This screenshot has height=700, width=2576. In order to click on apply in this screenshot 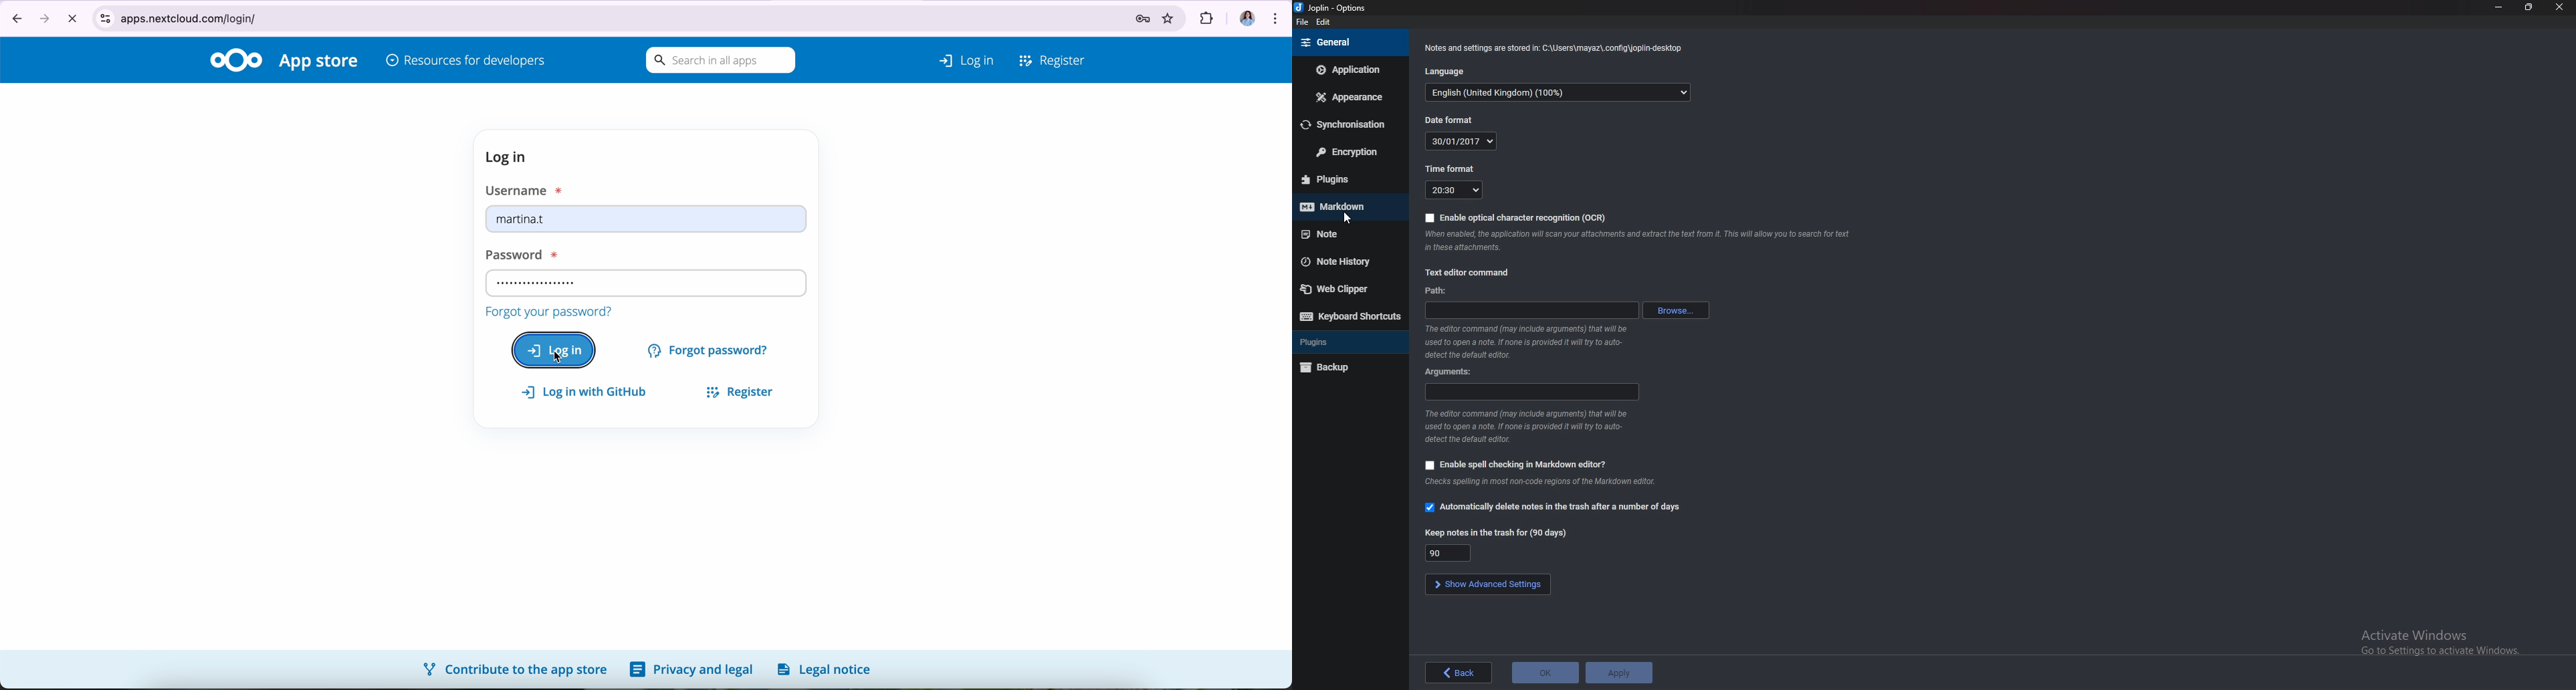, I will do `click(1618, 672)`.